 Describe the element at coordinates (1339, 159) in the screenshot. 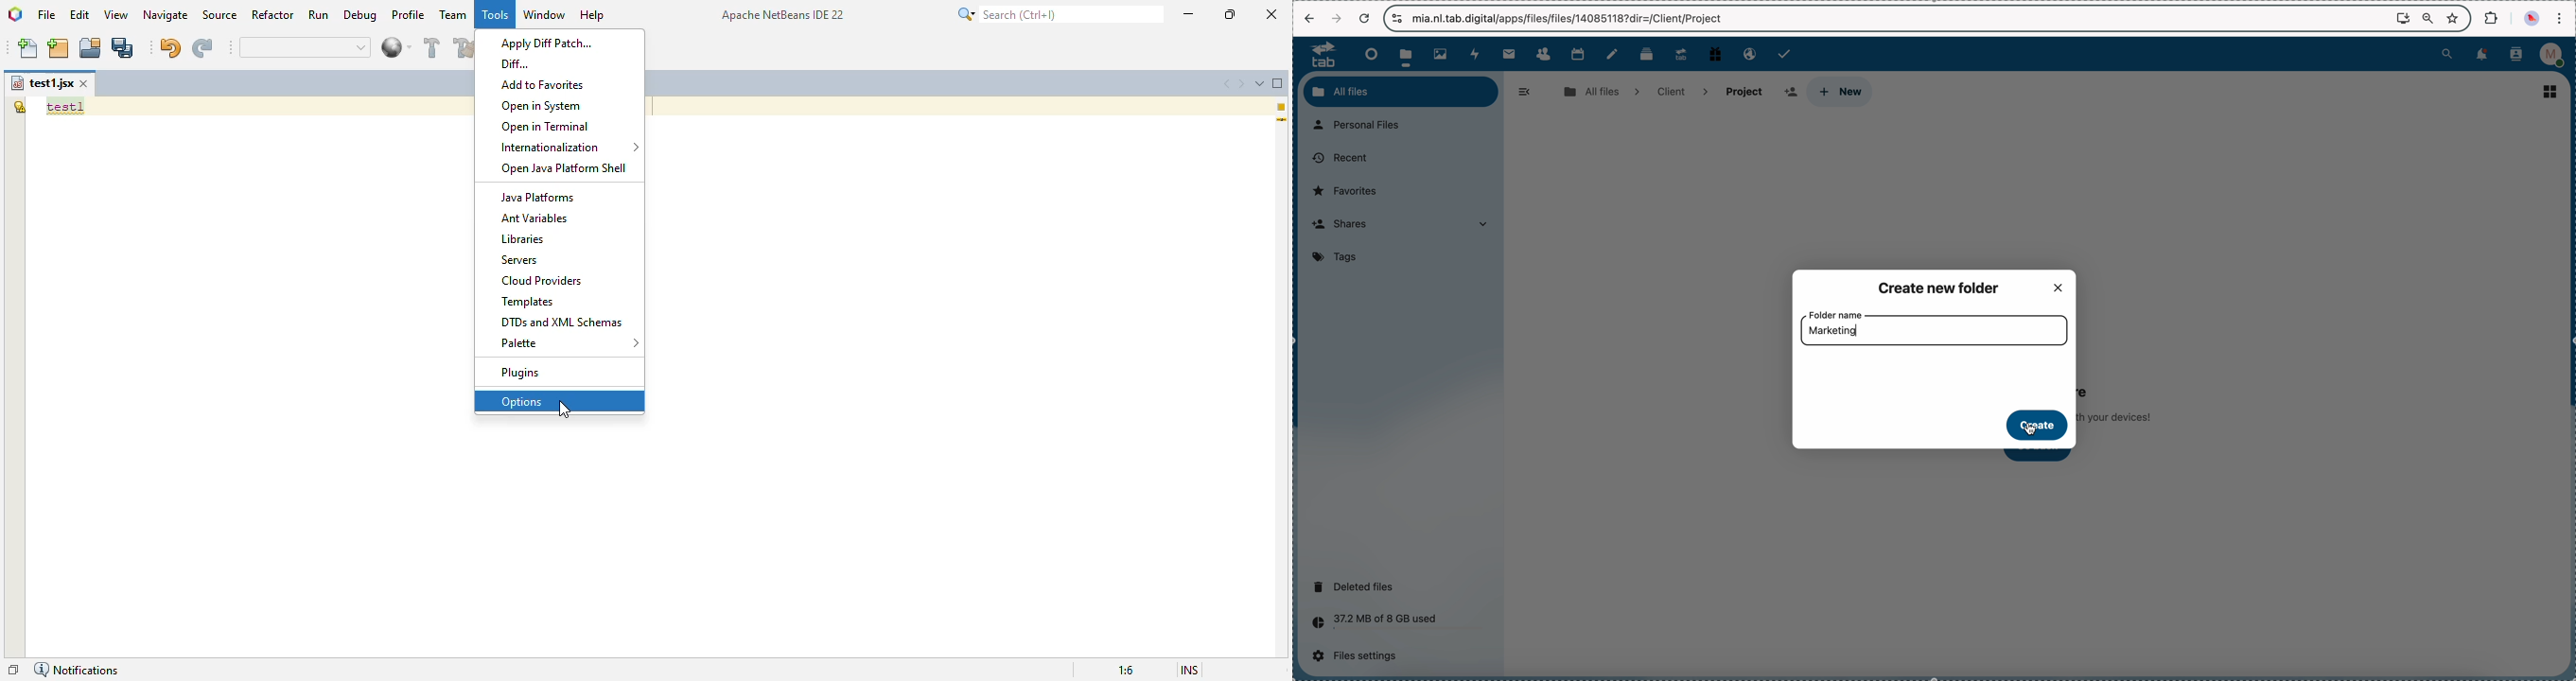

I see `recent` at that location.